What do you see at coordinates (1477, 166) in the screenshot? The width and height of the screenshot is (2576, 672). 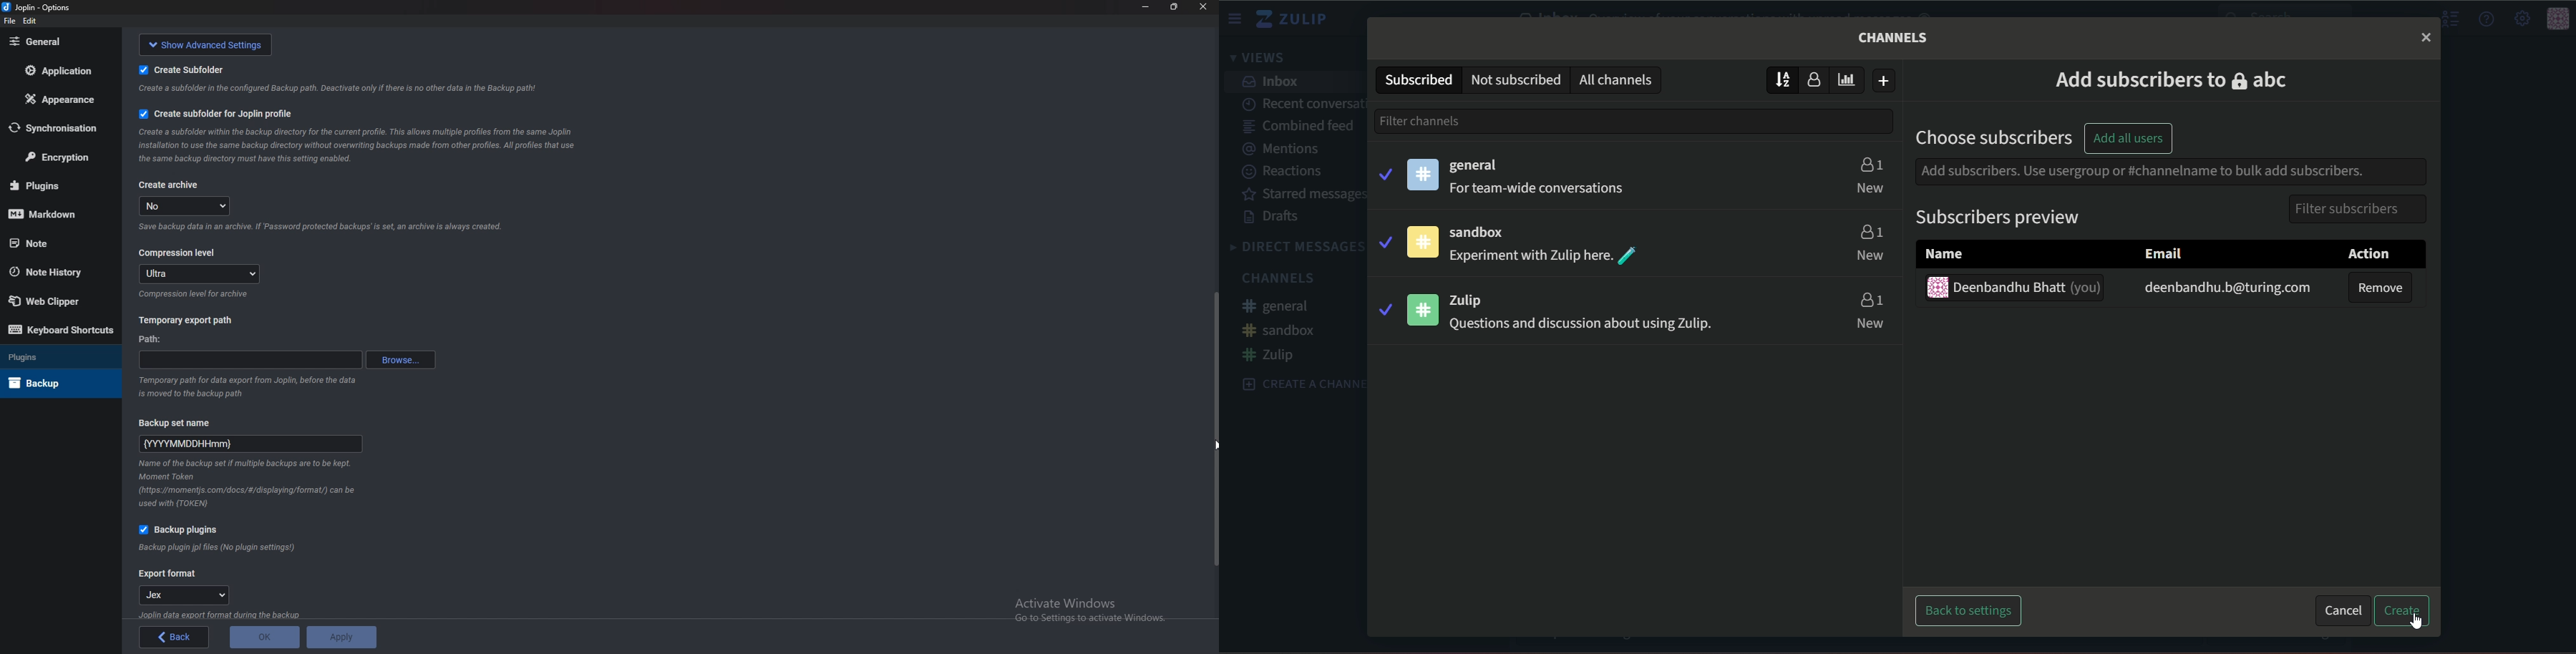 I see `general` at bounding box center [1477, 166].